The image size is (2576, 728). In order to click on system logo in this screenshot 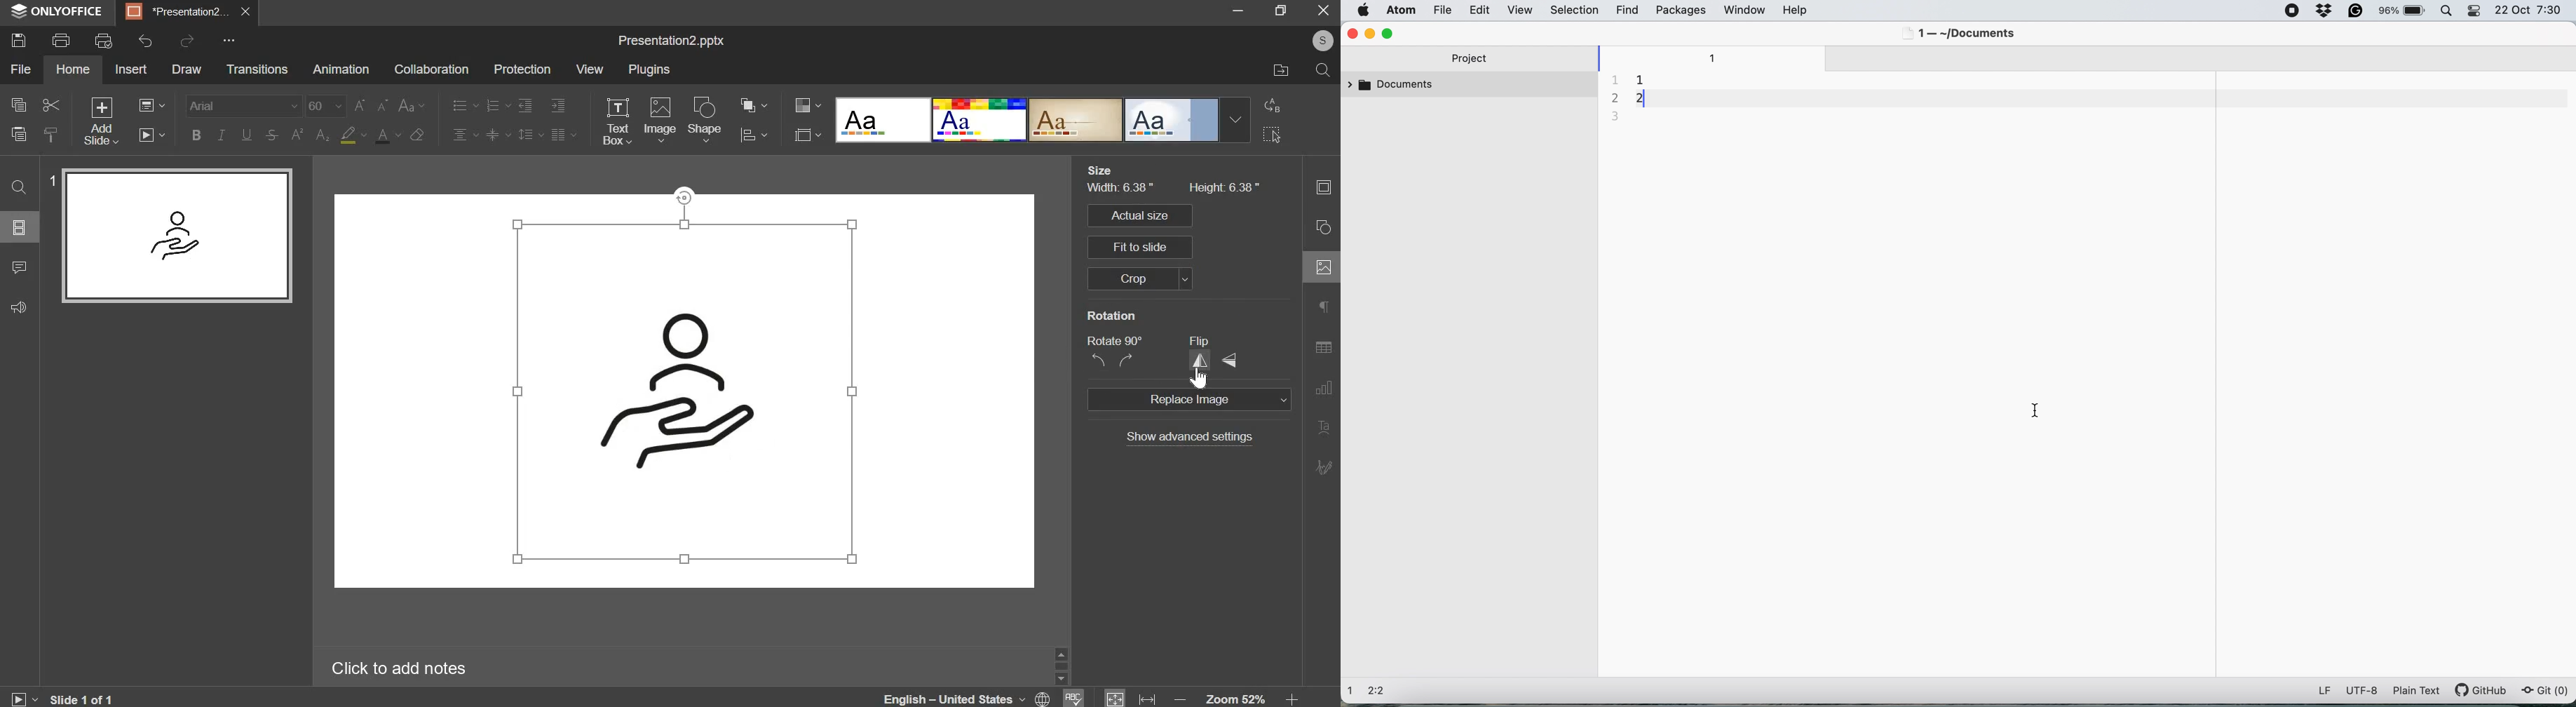, I will do `click(1363, 12)`.